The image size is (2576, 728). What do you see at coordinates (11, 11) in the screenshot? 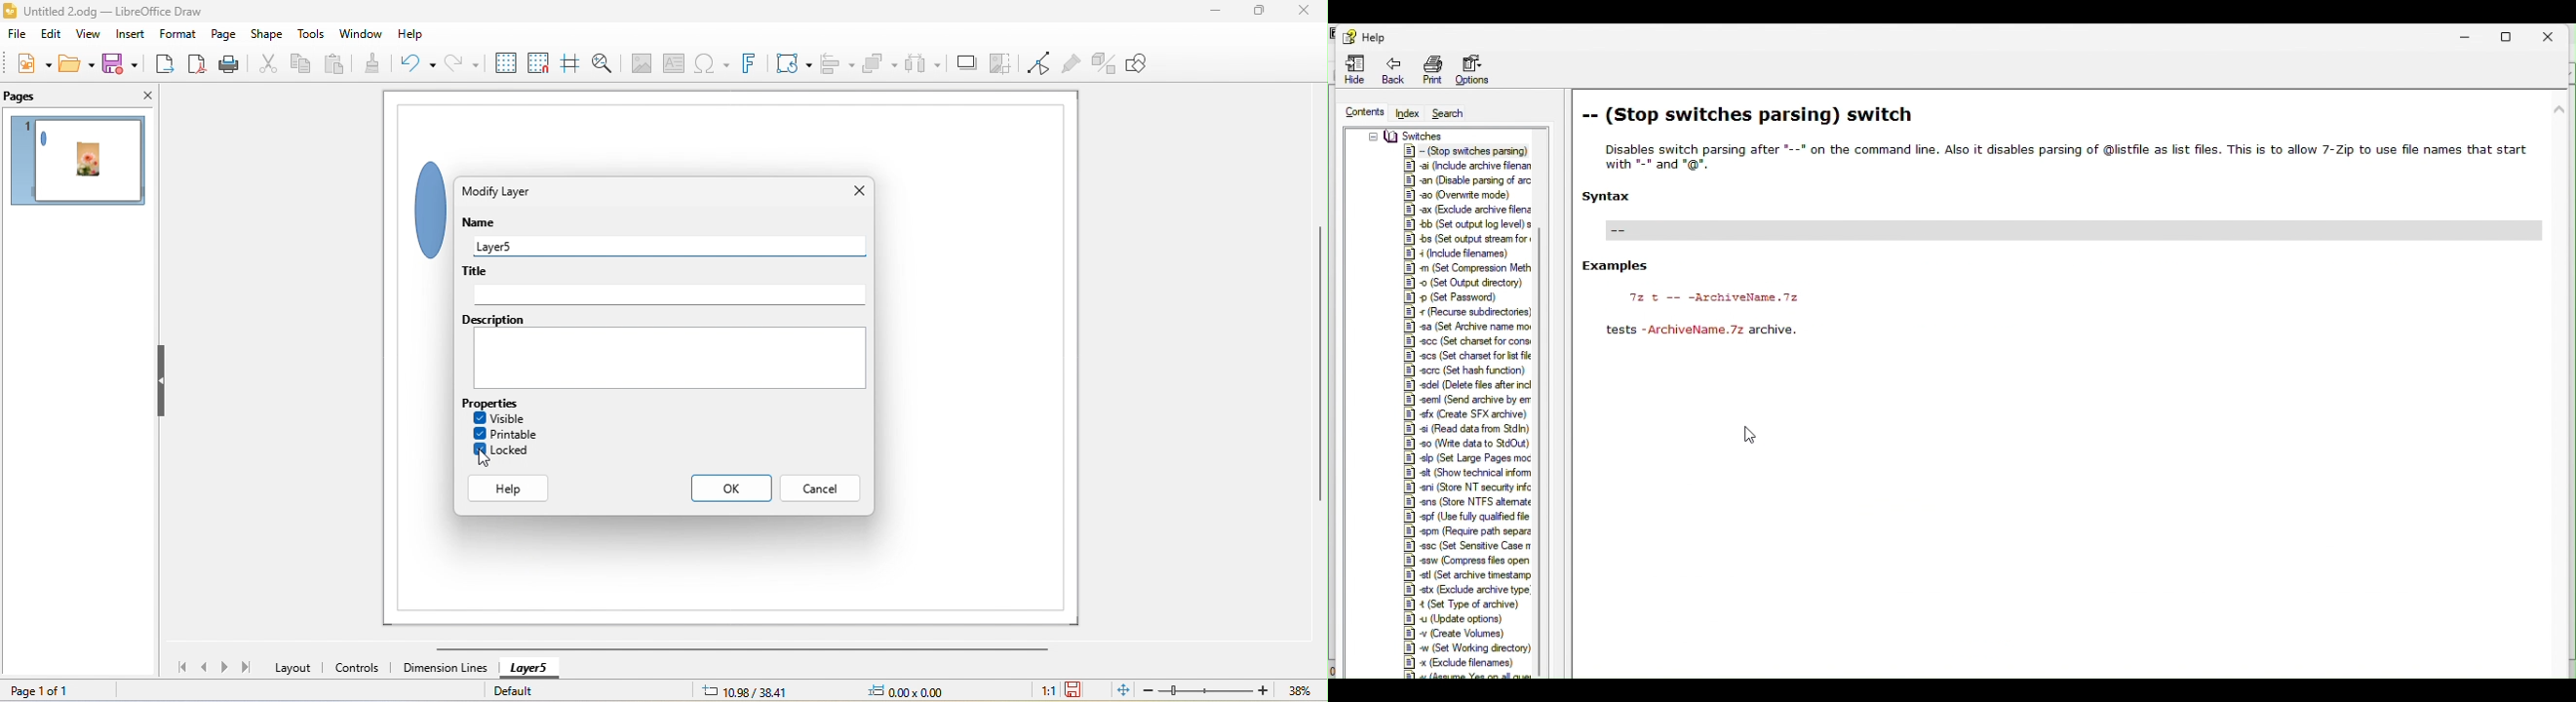
I see `logo` at bounding box center [11, 11].